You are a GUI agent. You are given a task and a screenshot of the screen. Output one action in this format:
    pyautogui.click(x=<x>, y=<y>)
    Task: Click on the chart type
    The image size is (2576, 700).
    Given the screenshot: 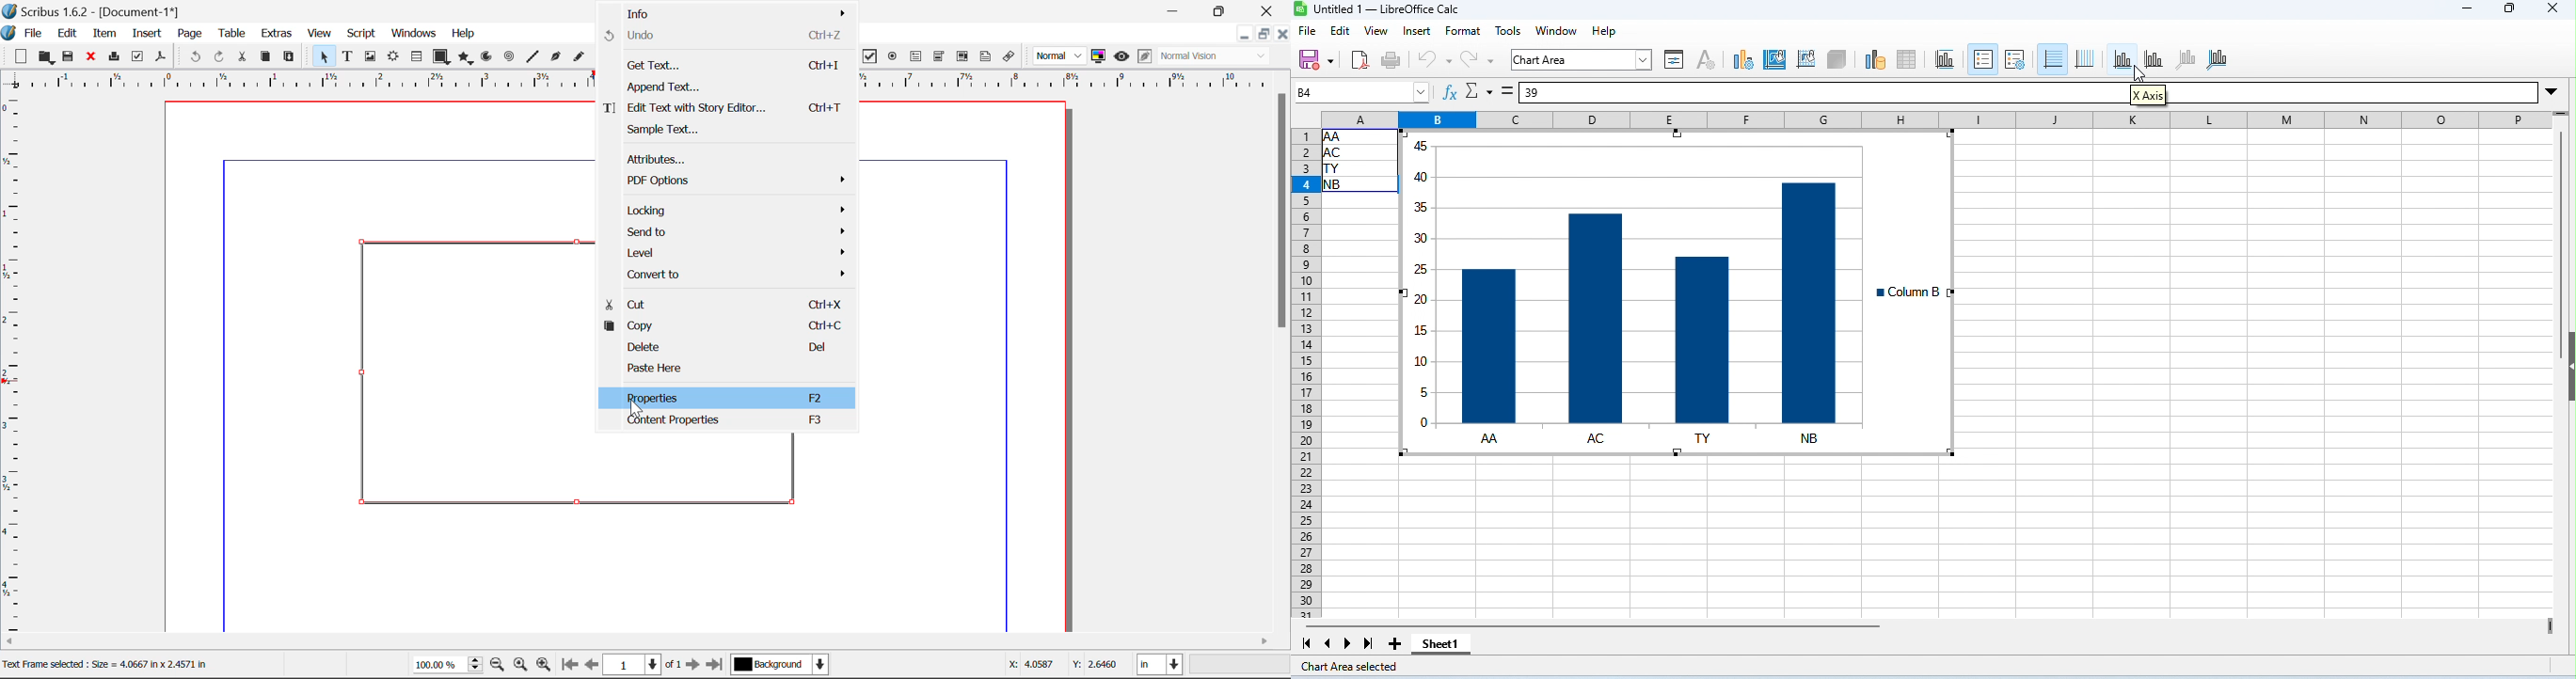 What is the action you would take?
    pyautogui.click(x=1744, y=60)
    